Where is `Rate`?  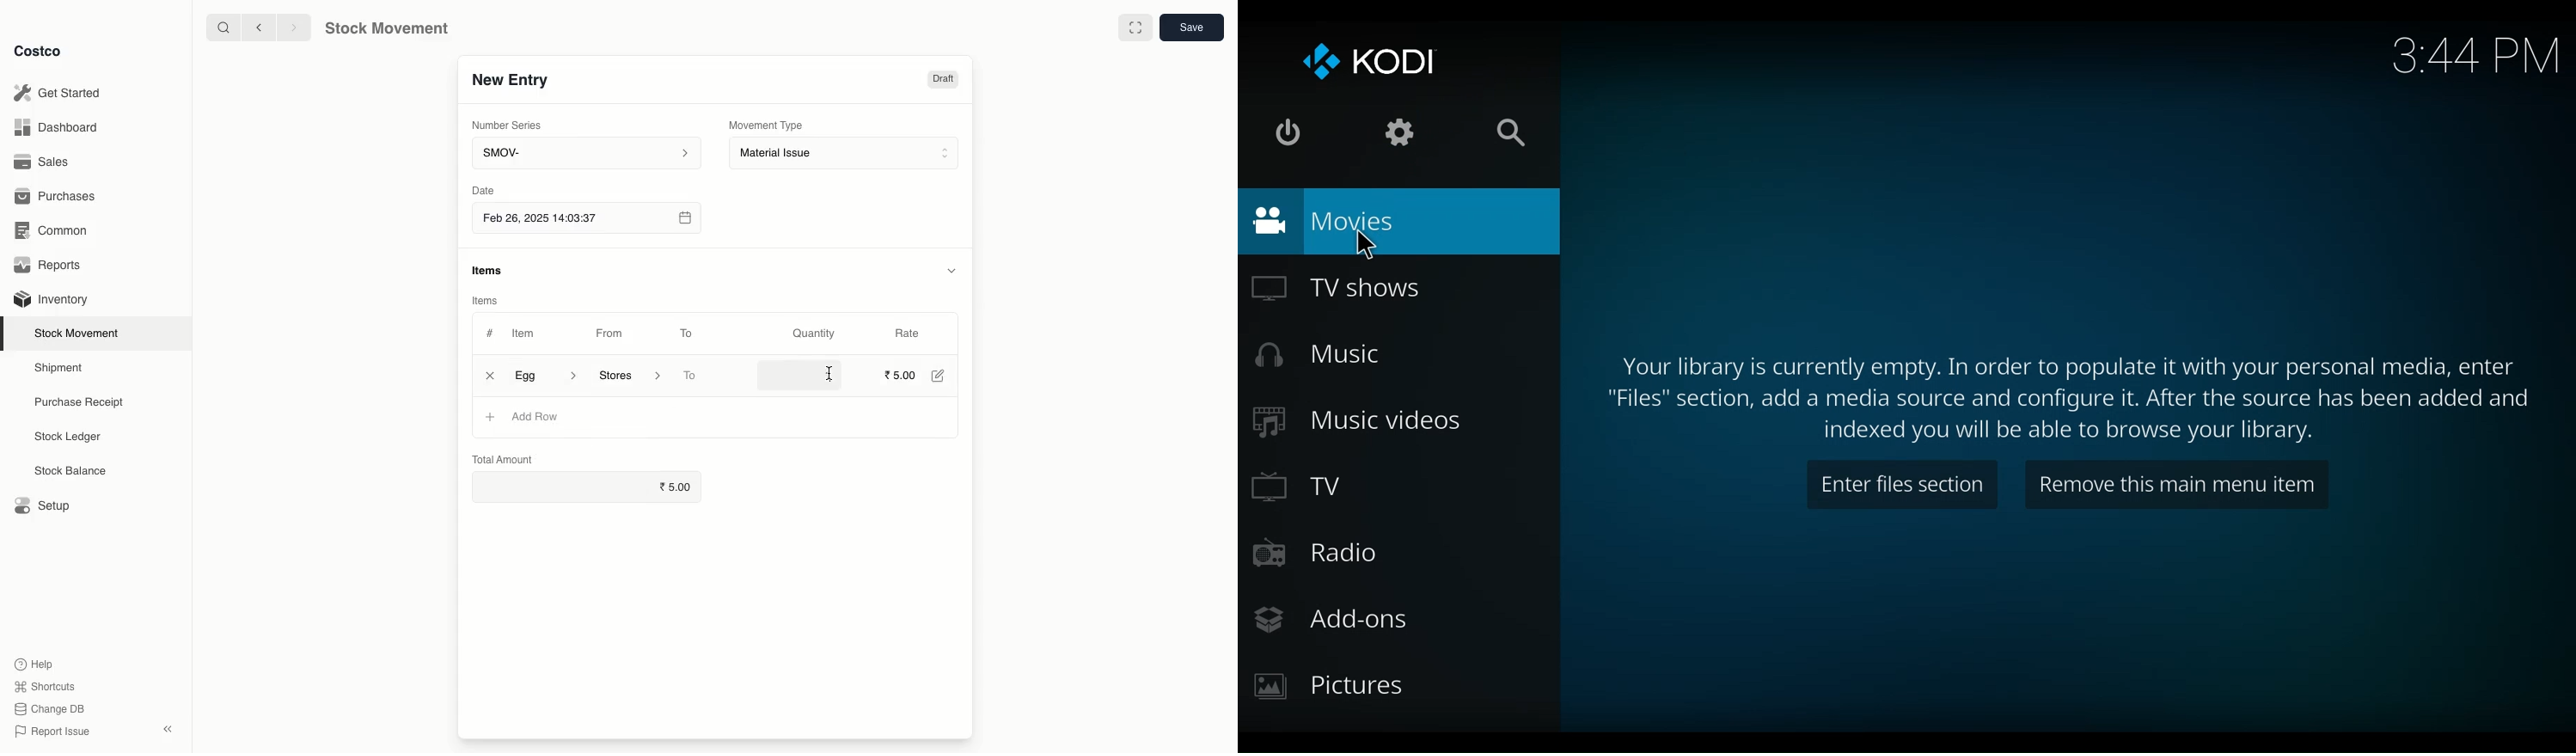
Rate is located at coordinates (908, 331).